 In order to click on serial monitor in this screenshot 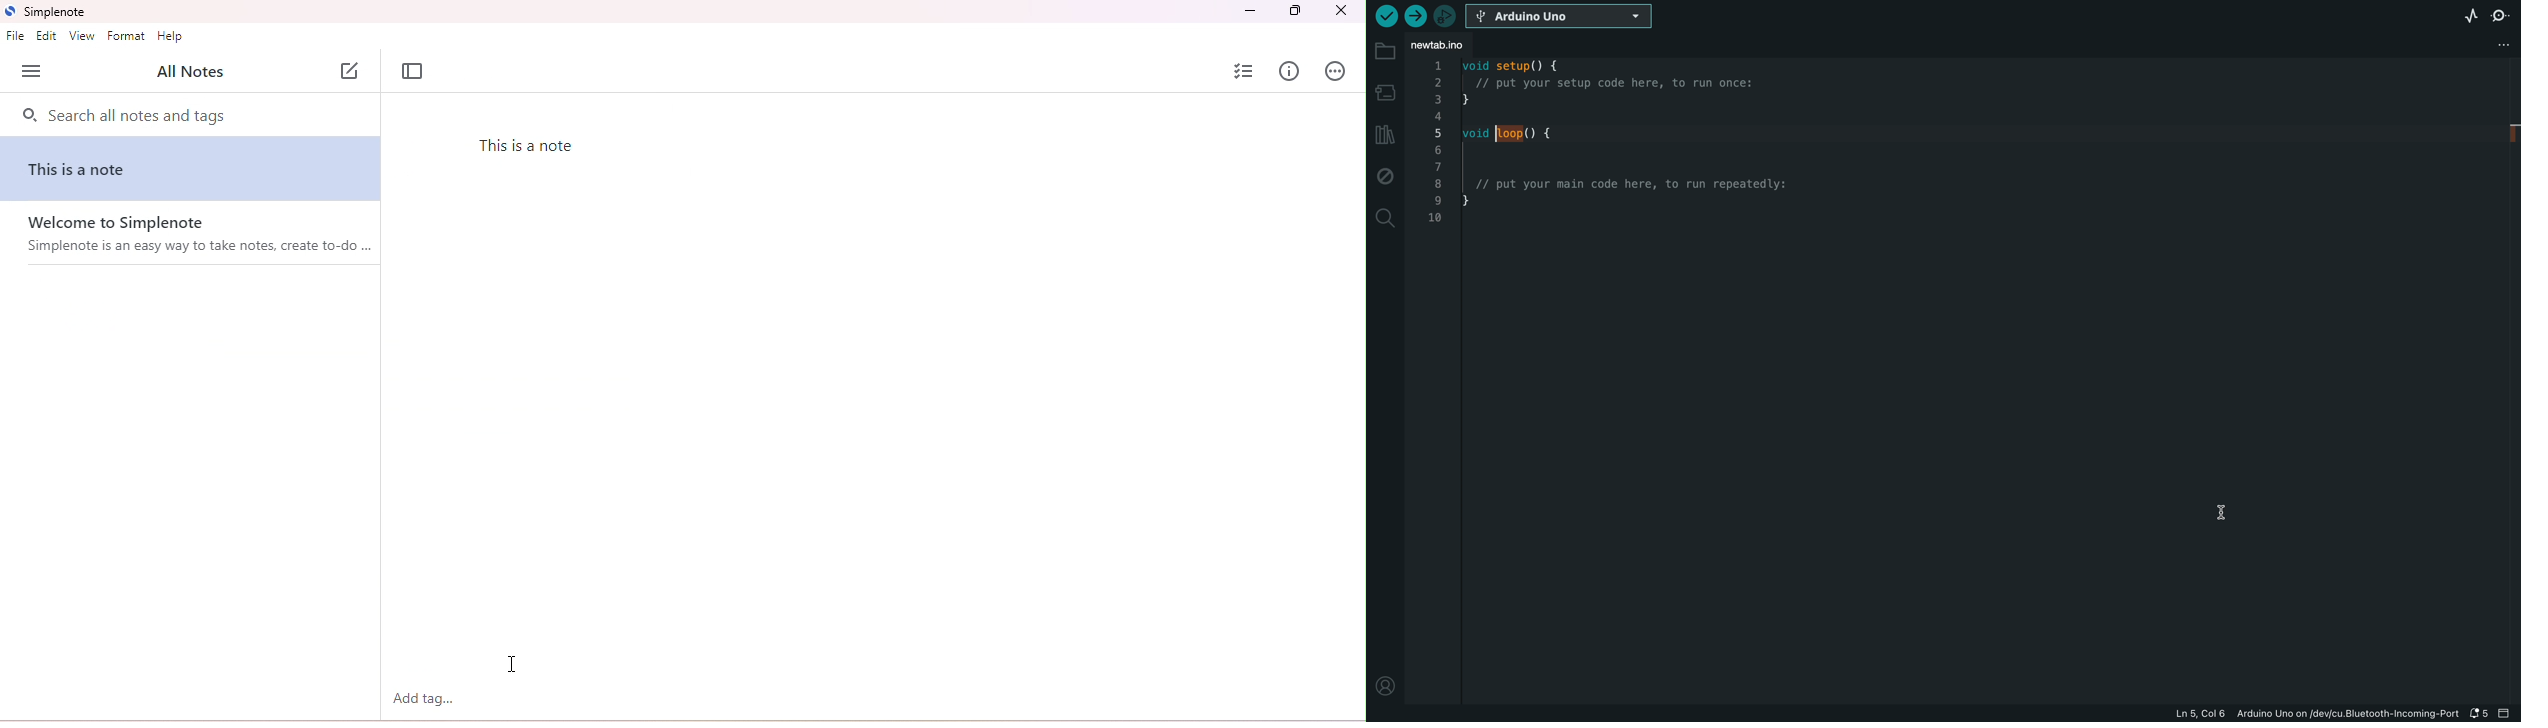, I will do `click(2502, 14)`.